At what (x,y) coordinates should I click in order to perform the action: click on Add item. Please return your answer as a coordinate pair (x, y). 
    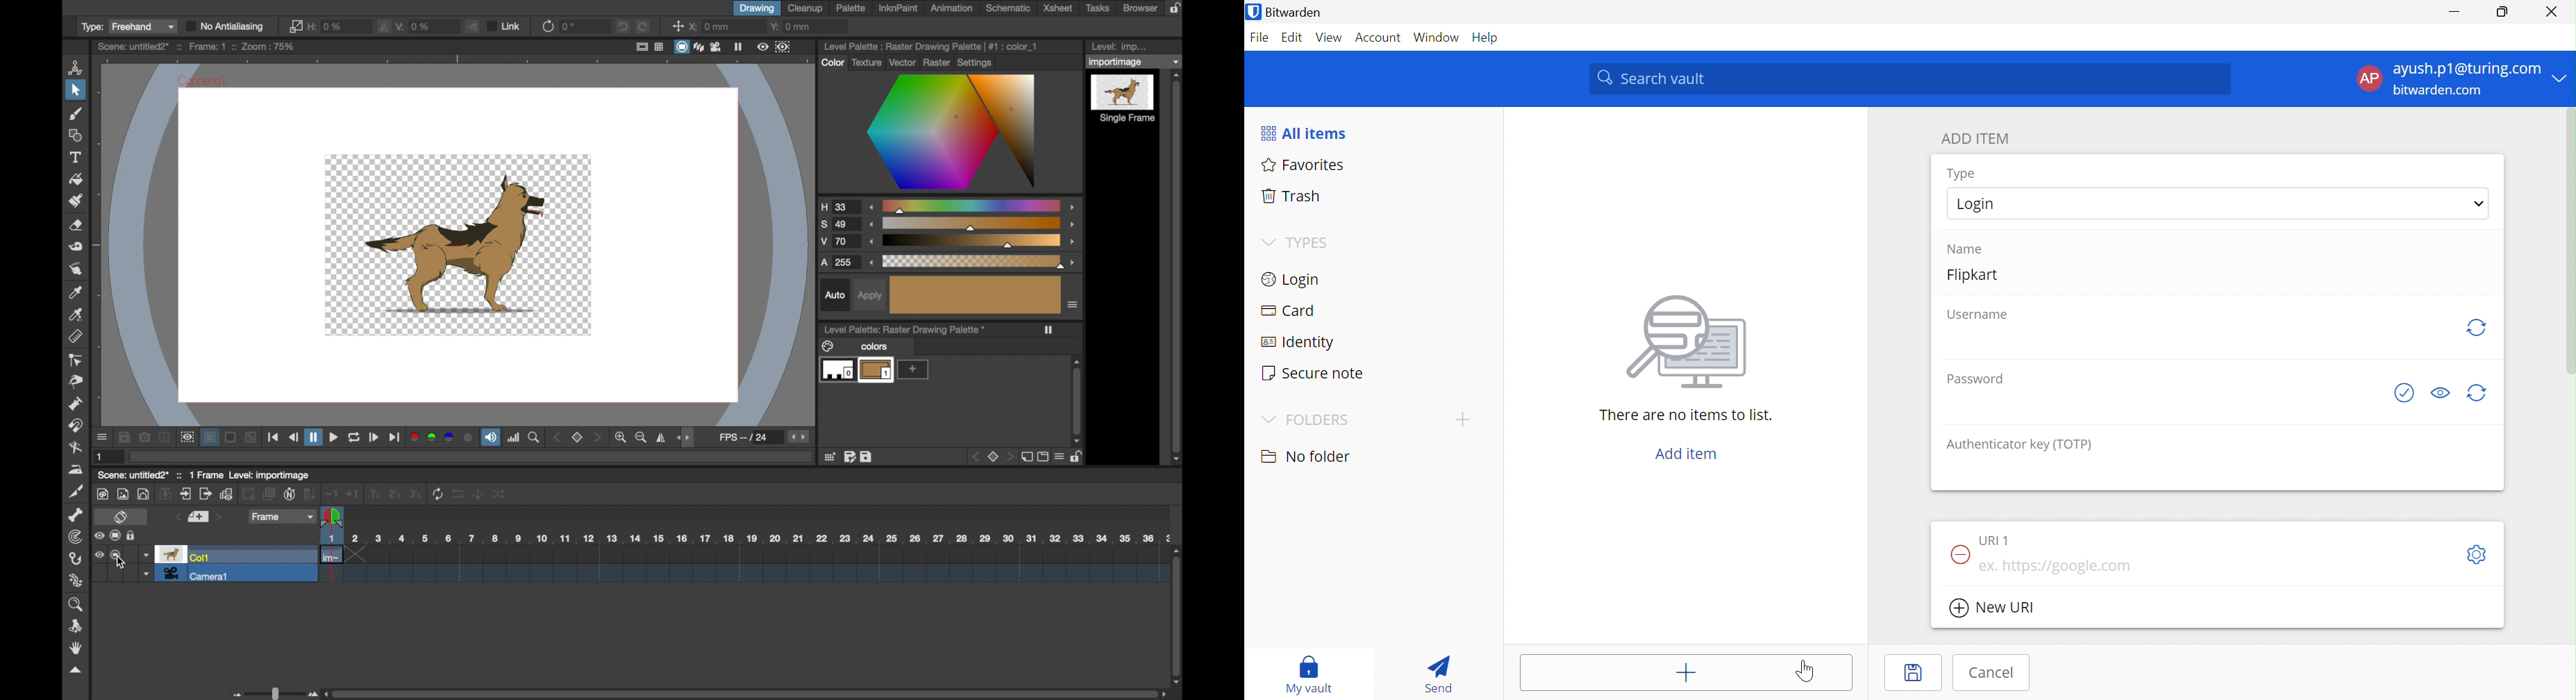
    Looking at the image, I should click on (1687, 454).